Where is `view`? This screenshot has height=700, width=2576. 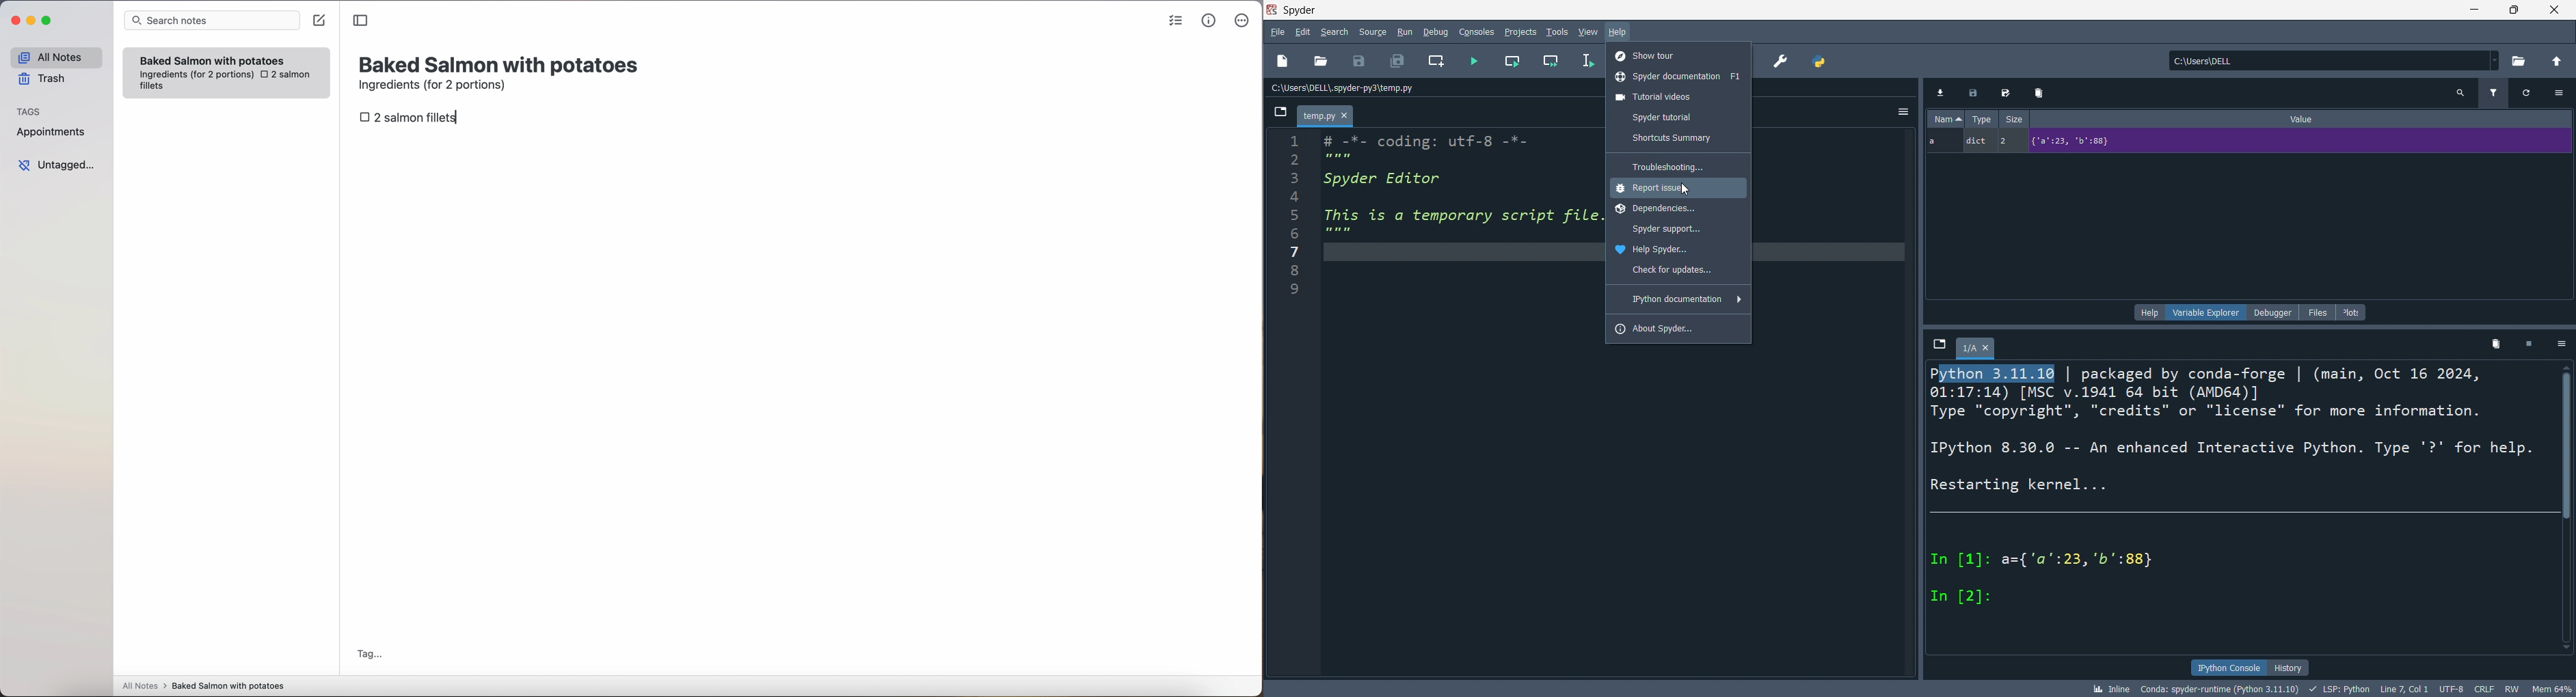 view is located at coordinates (1589, 33).